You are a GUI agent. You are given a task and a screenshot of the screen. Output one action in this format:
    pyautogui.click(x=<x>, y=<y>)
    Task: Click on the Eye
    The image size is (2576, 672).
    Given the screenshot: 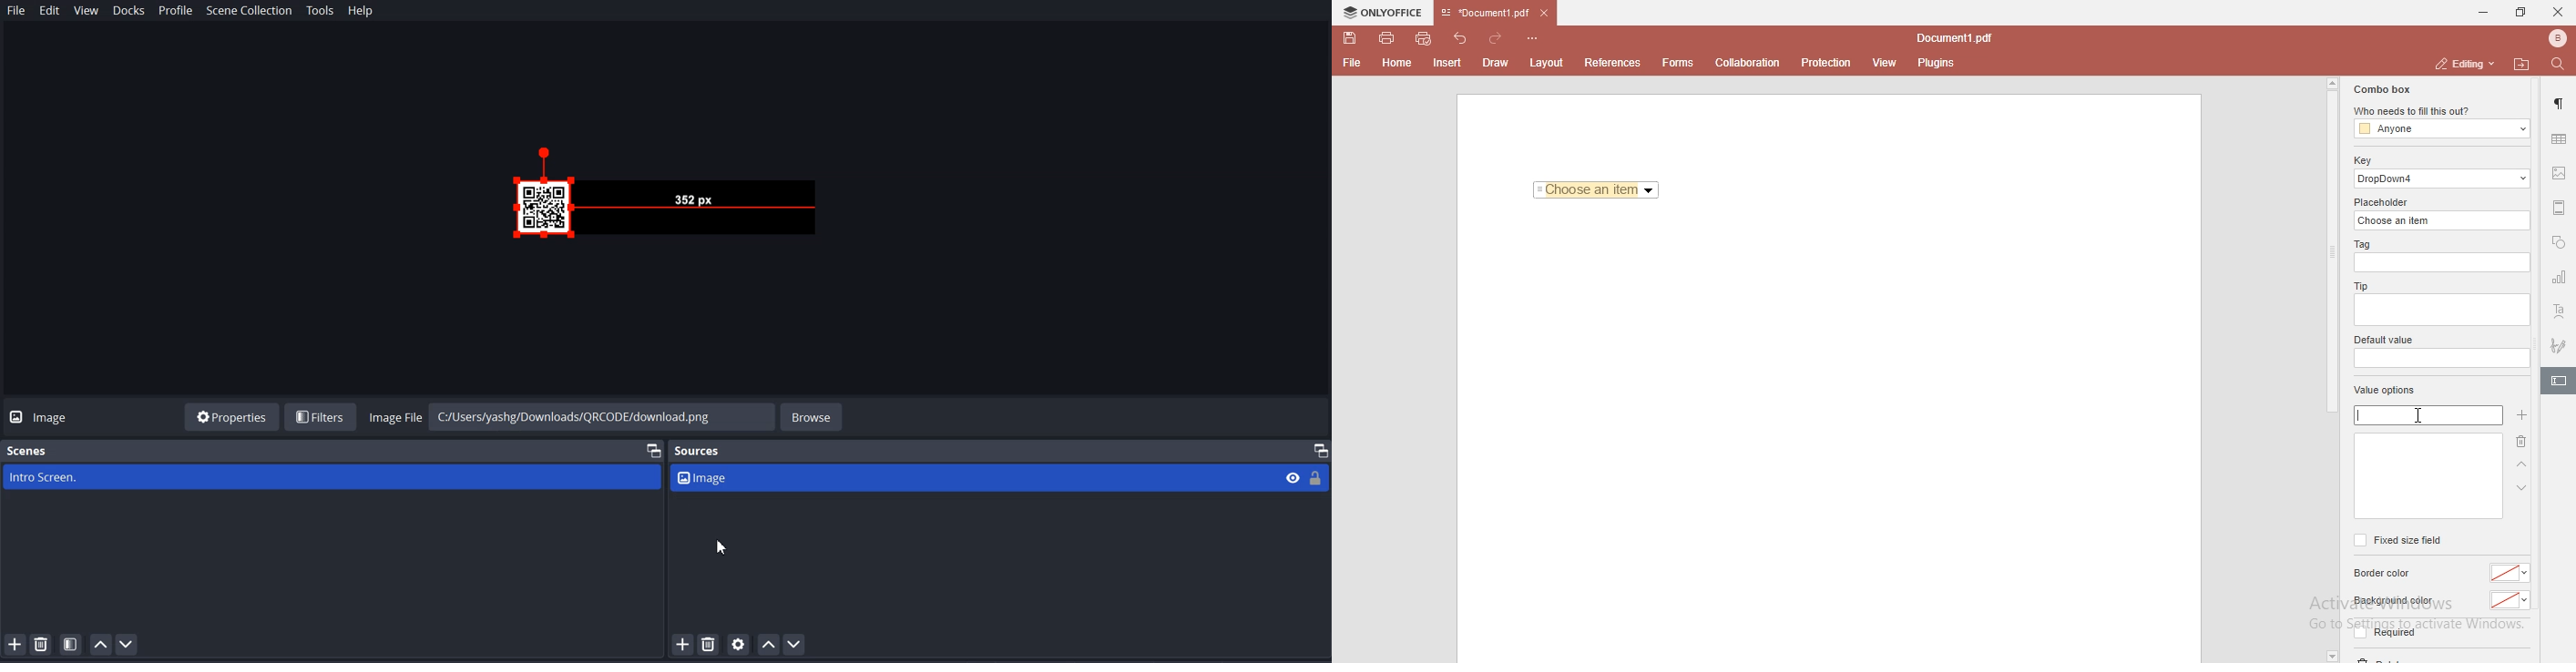 What is the action you would take?
    pyautogui.click(x=1294, y=477)
    